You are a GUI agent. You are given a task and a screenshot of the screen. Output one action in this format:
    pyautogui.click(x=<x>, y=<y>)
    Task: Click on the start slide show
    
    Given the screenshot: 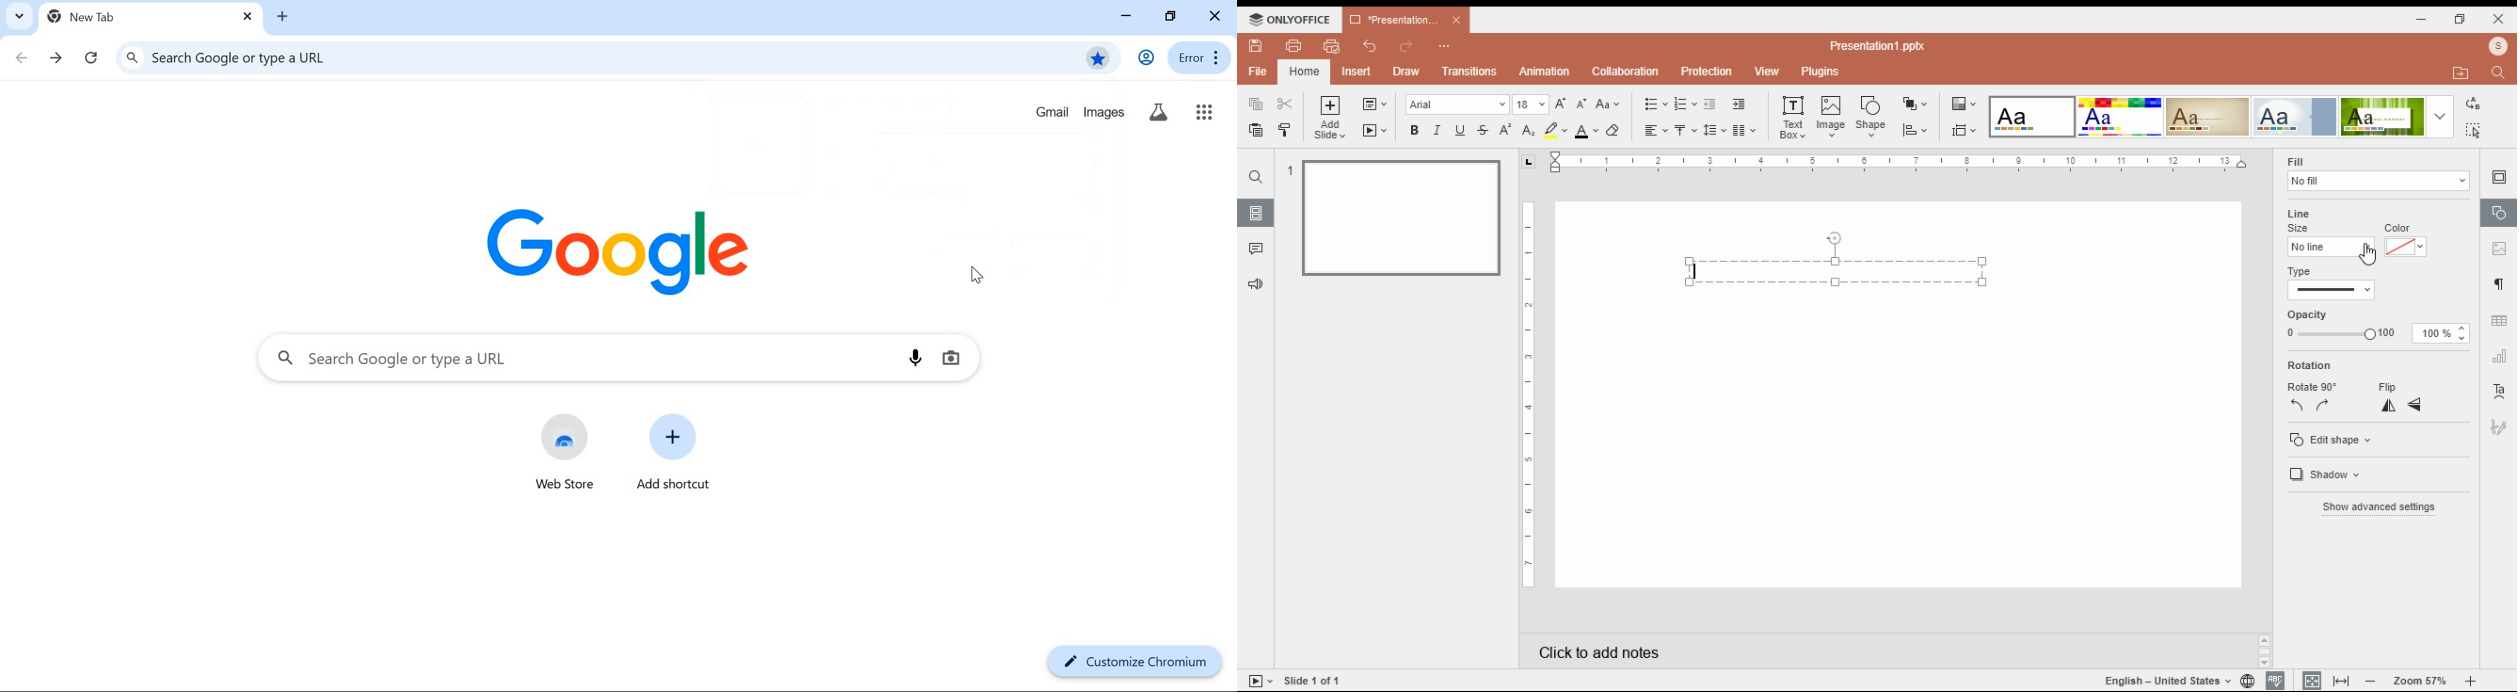 What is the action you would take?
    pyautogui.click(x=1375, y=131)
    